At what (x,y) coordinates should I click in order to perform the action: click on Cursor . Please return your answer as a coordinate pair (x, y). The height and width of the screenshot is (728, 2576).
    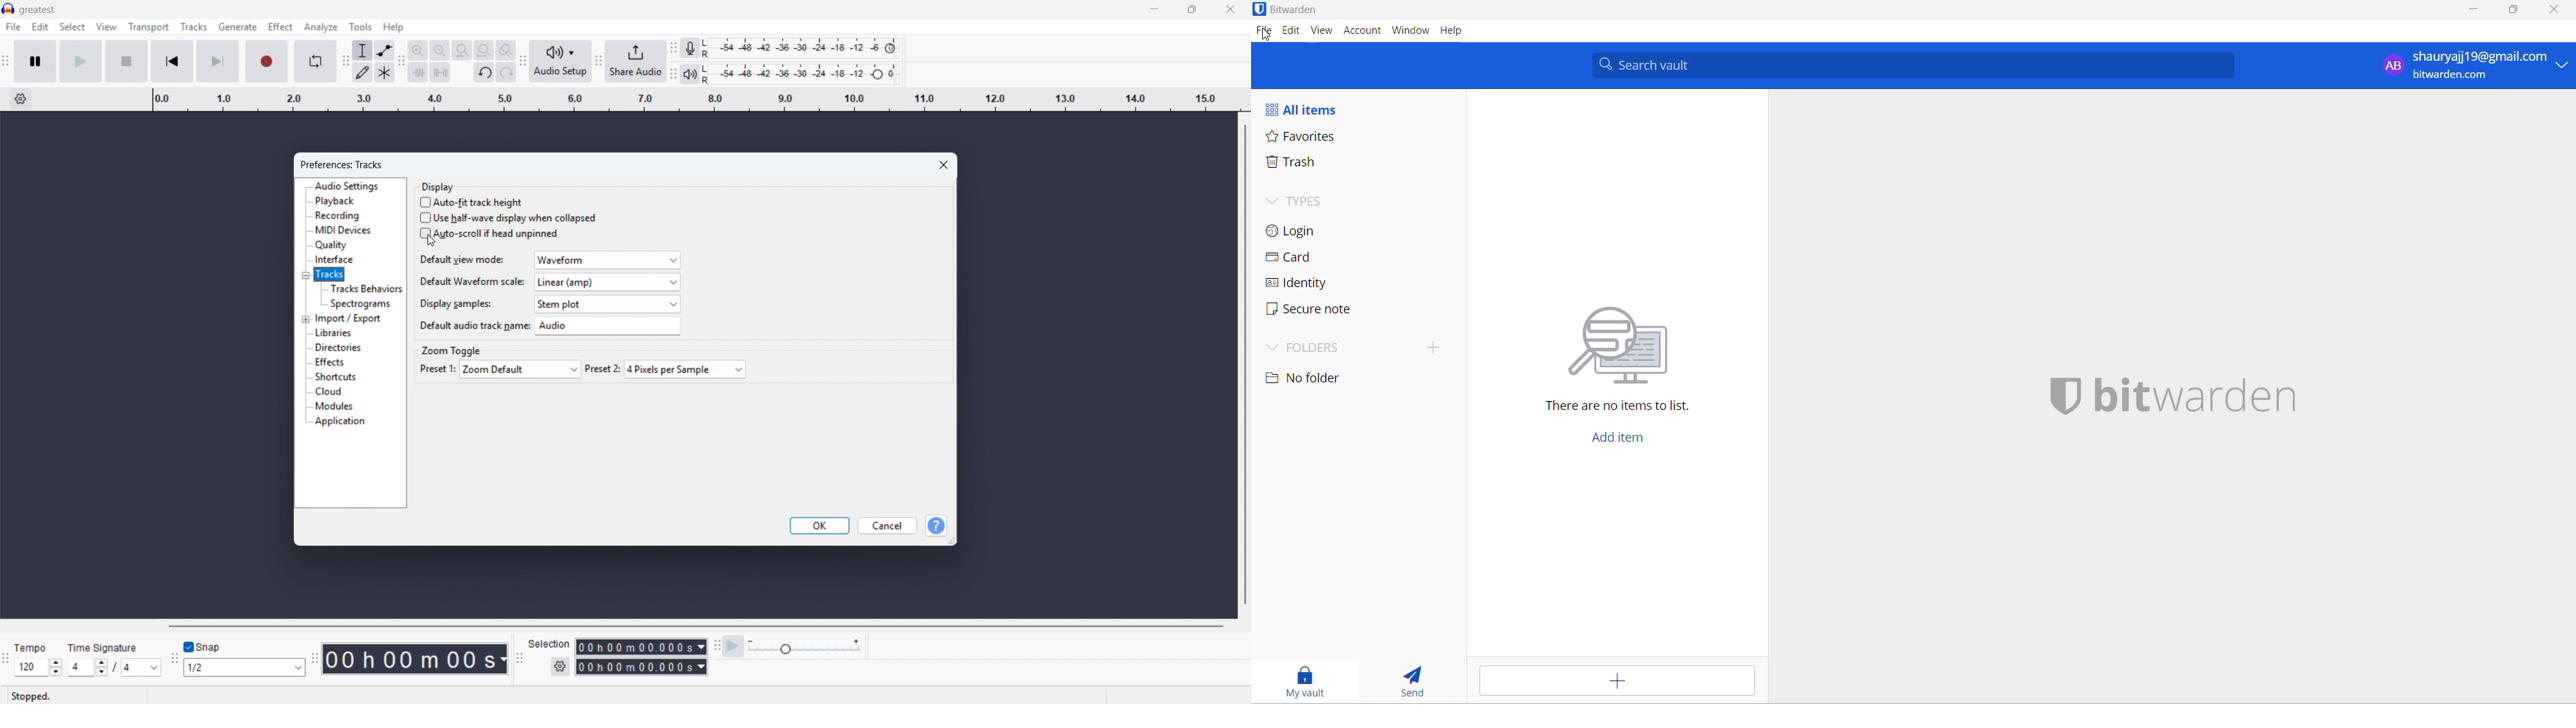
    Looking at the image, I should click on (432, 241).